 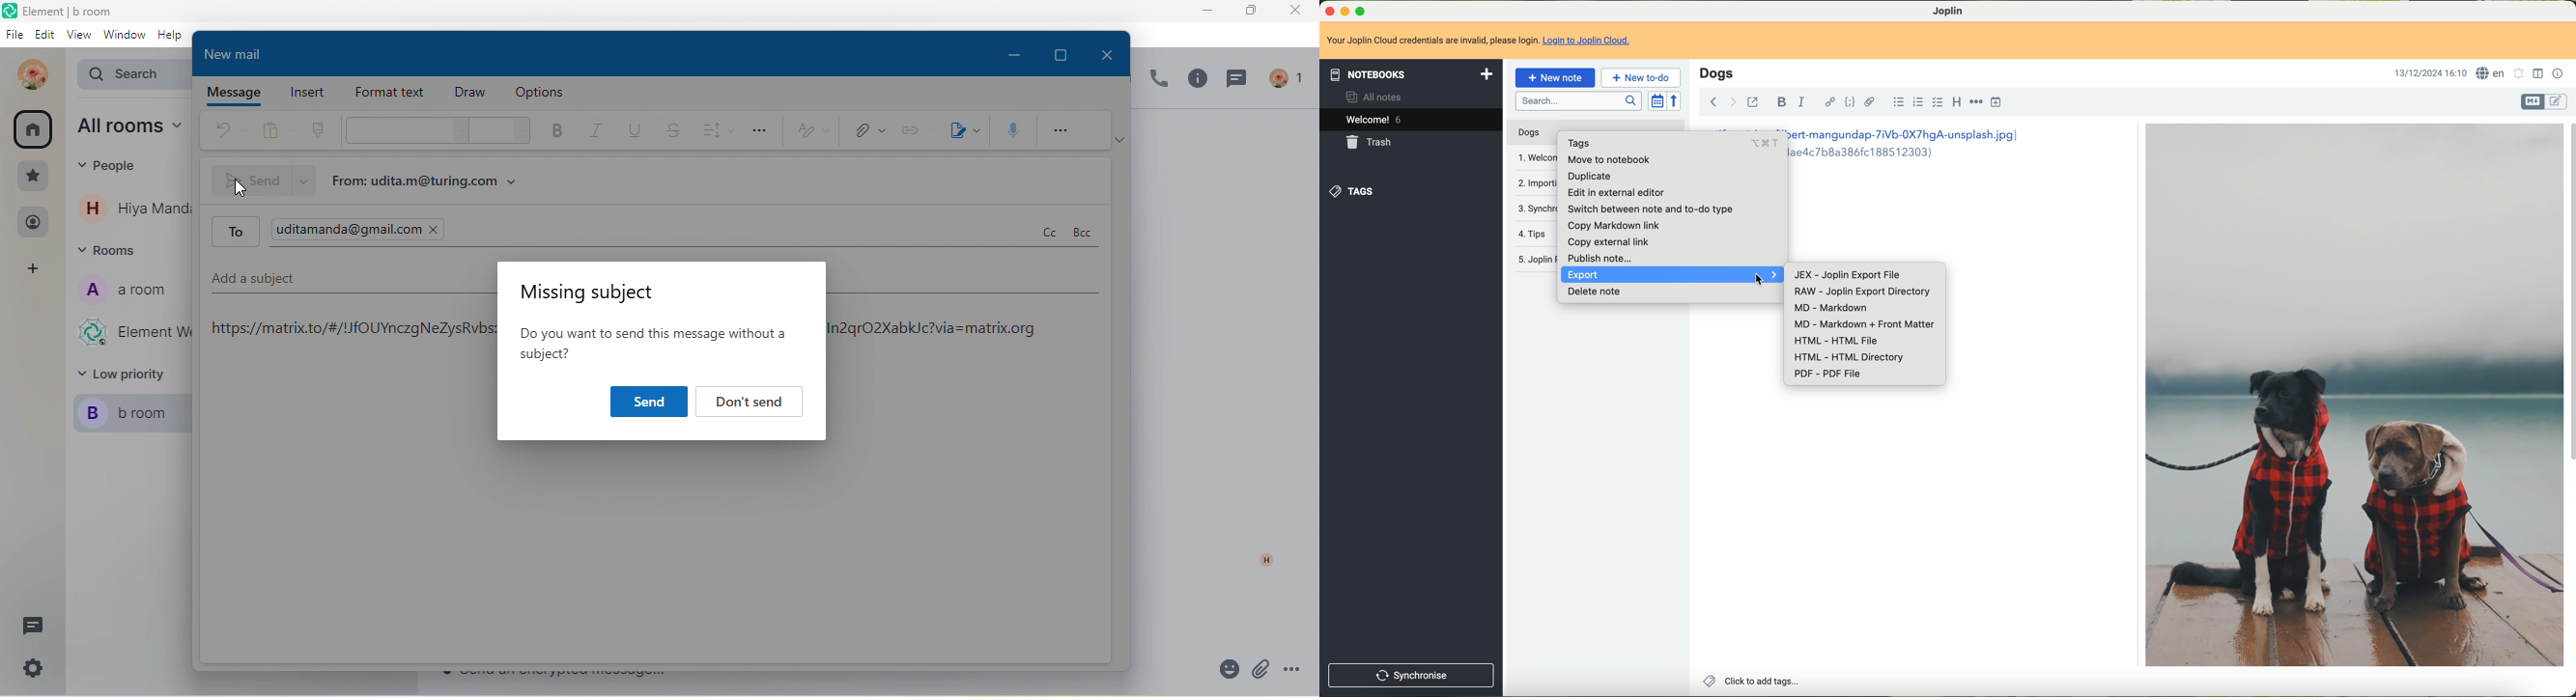 I want to click on minimize, so click(x=1014, y=54).